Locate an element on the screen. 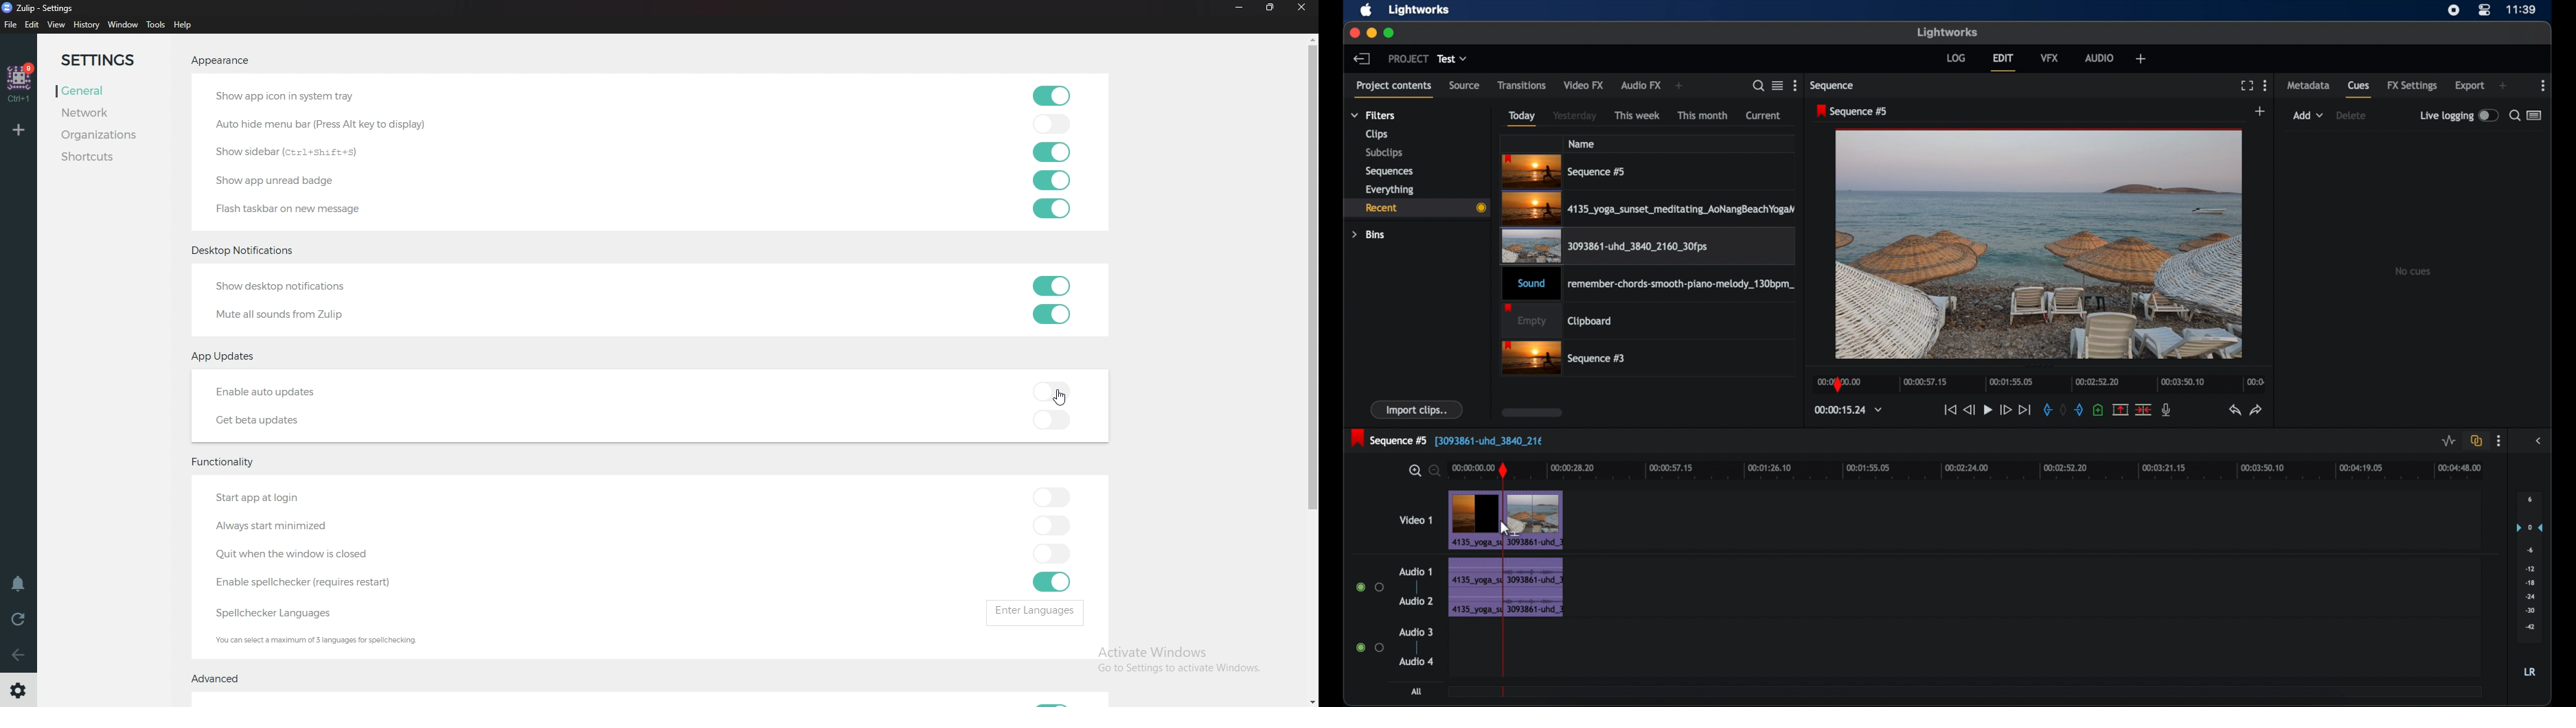  Cursor is located at coordinates (1062, 400).